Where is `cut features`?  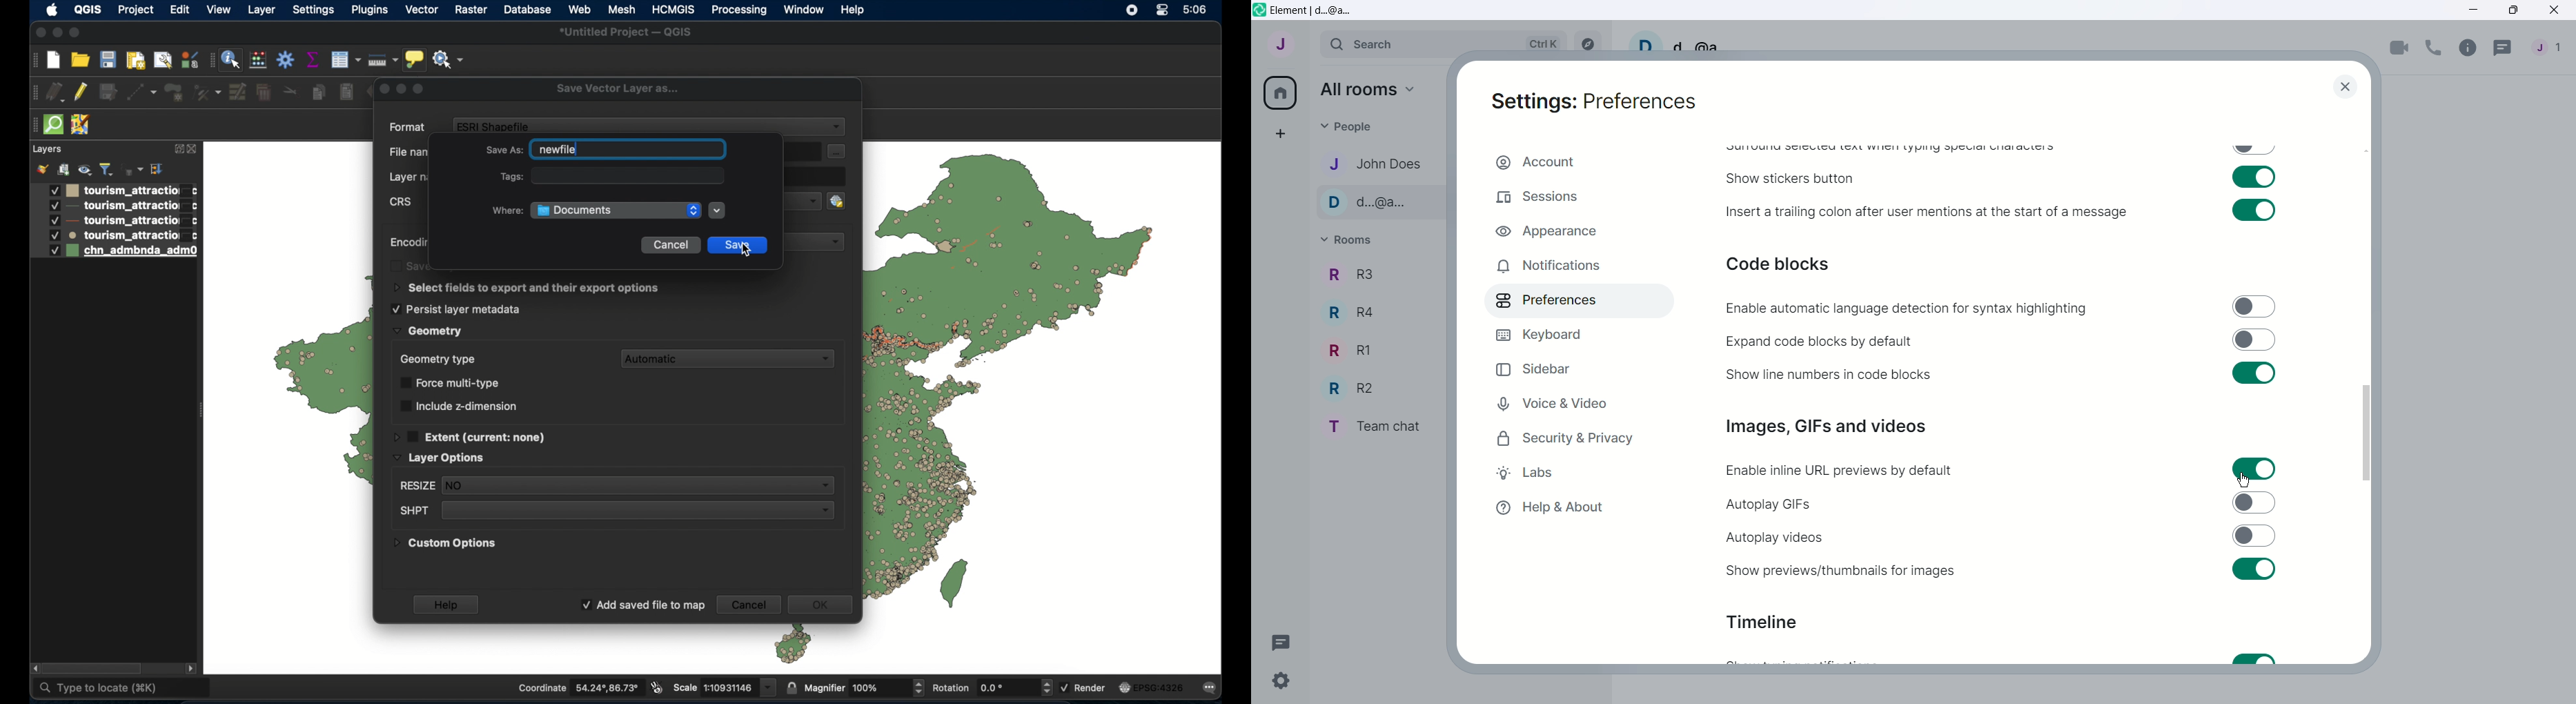
cut features is located at coordinates (293, 90).